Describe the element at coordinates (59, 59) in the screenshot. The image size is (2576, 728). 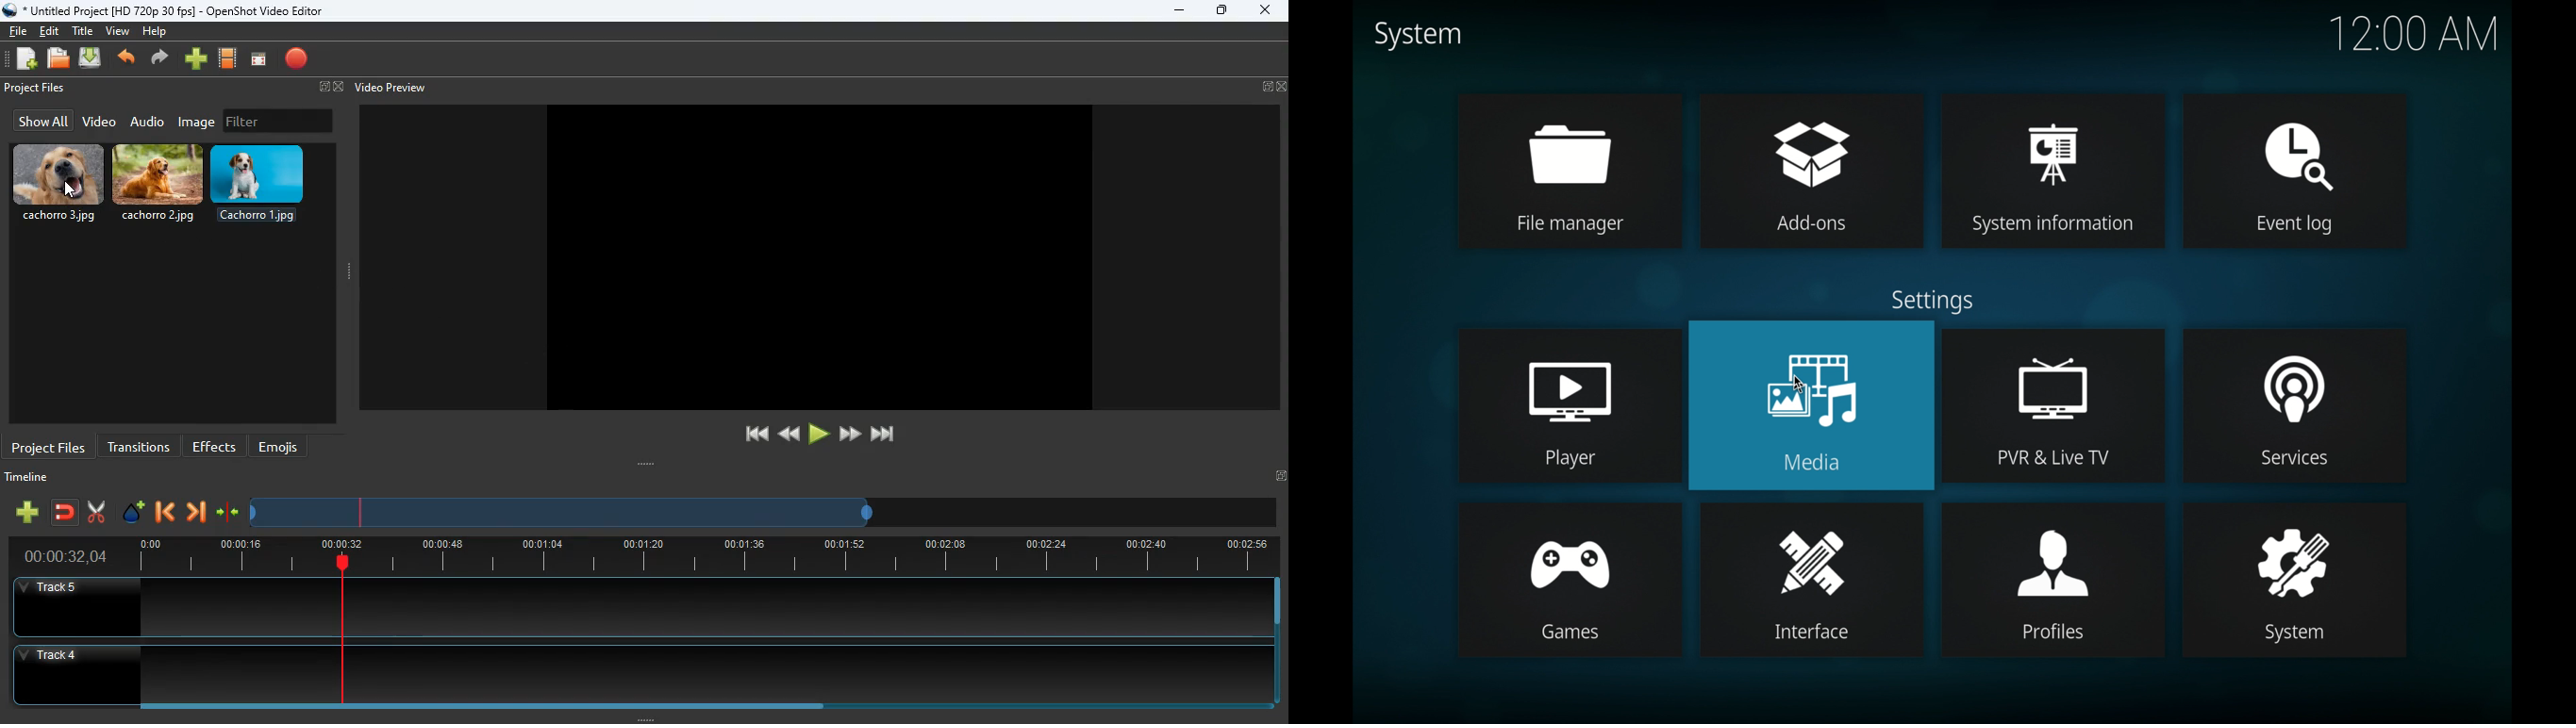
I see `files` at that location.